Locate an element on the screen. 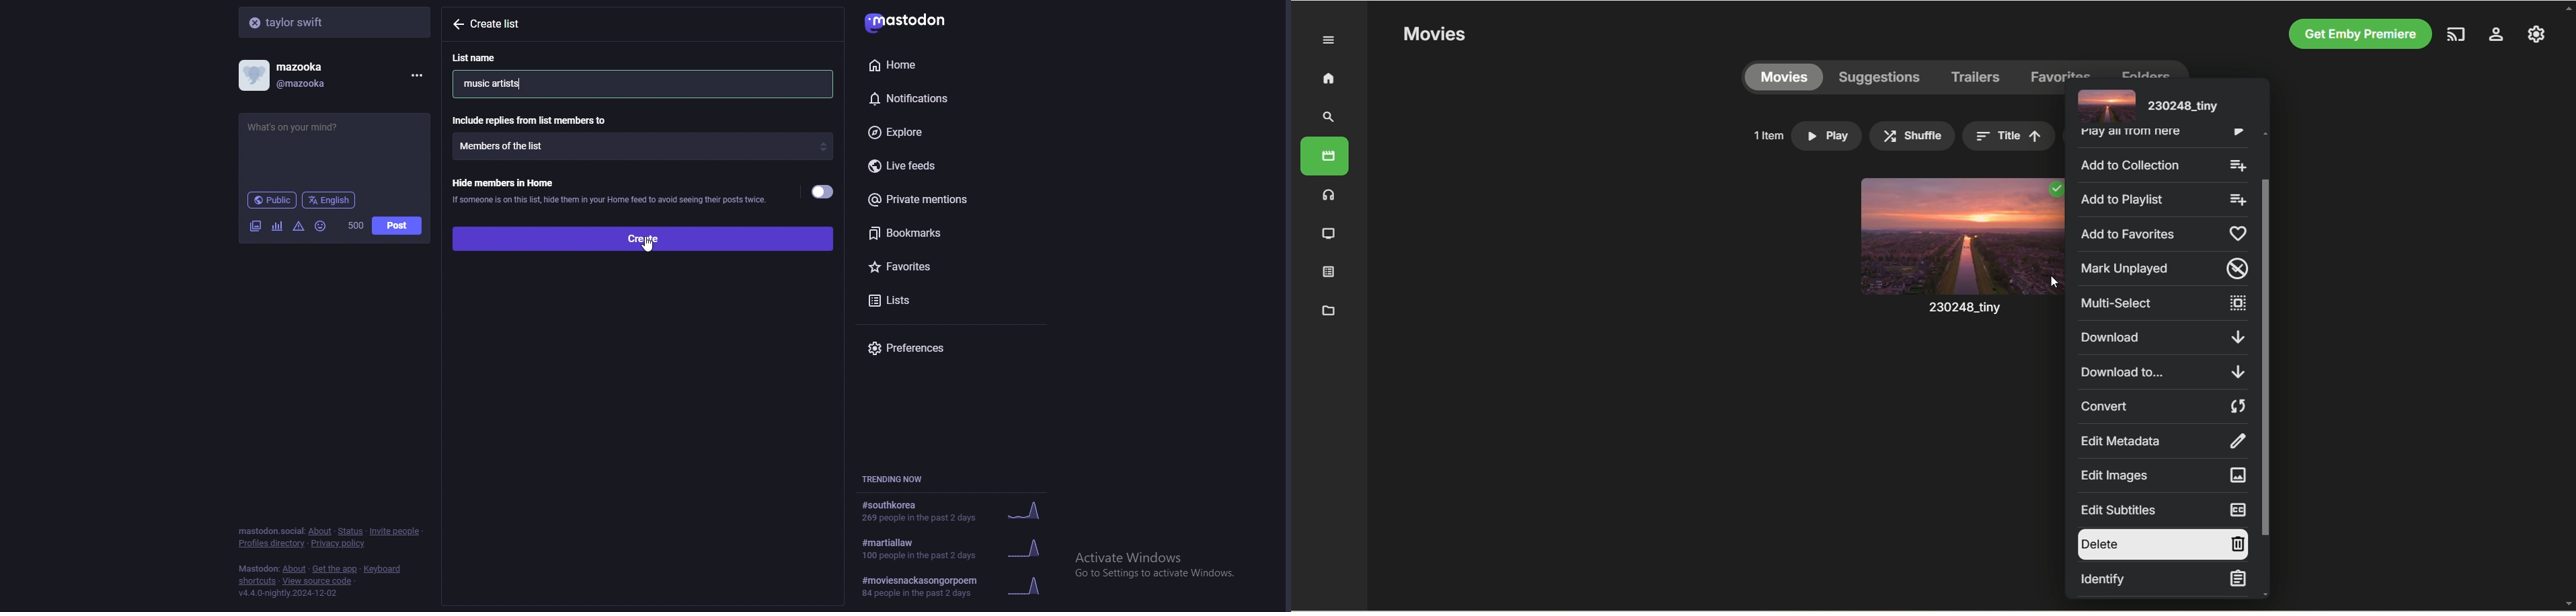 This screenshot has width=2576, height=616. live feeds is located at coordinates (955, 167).